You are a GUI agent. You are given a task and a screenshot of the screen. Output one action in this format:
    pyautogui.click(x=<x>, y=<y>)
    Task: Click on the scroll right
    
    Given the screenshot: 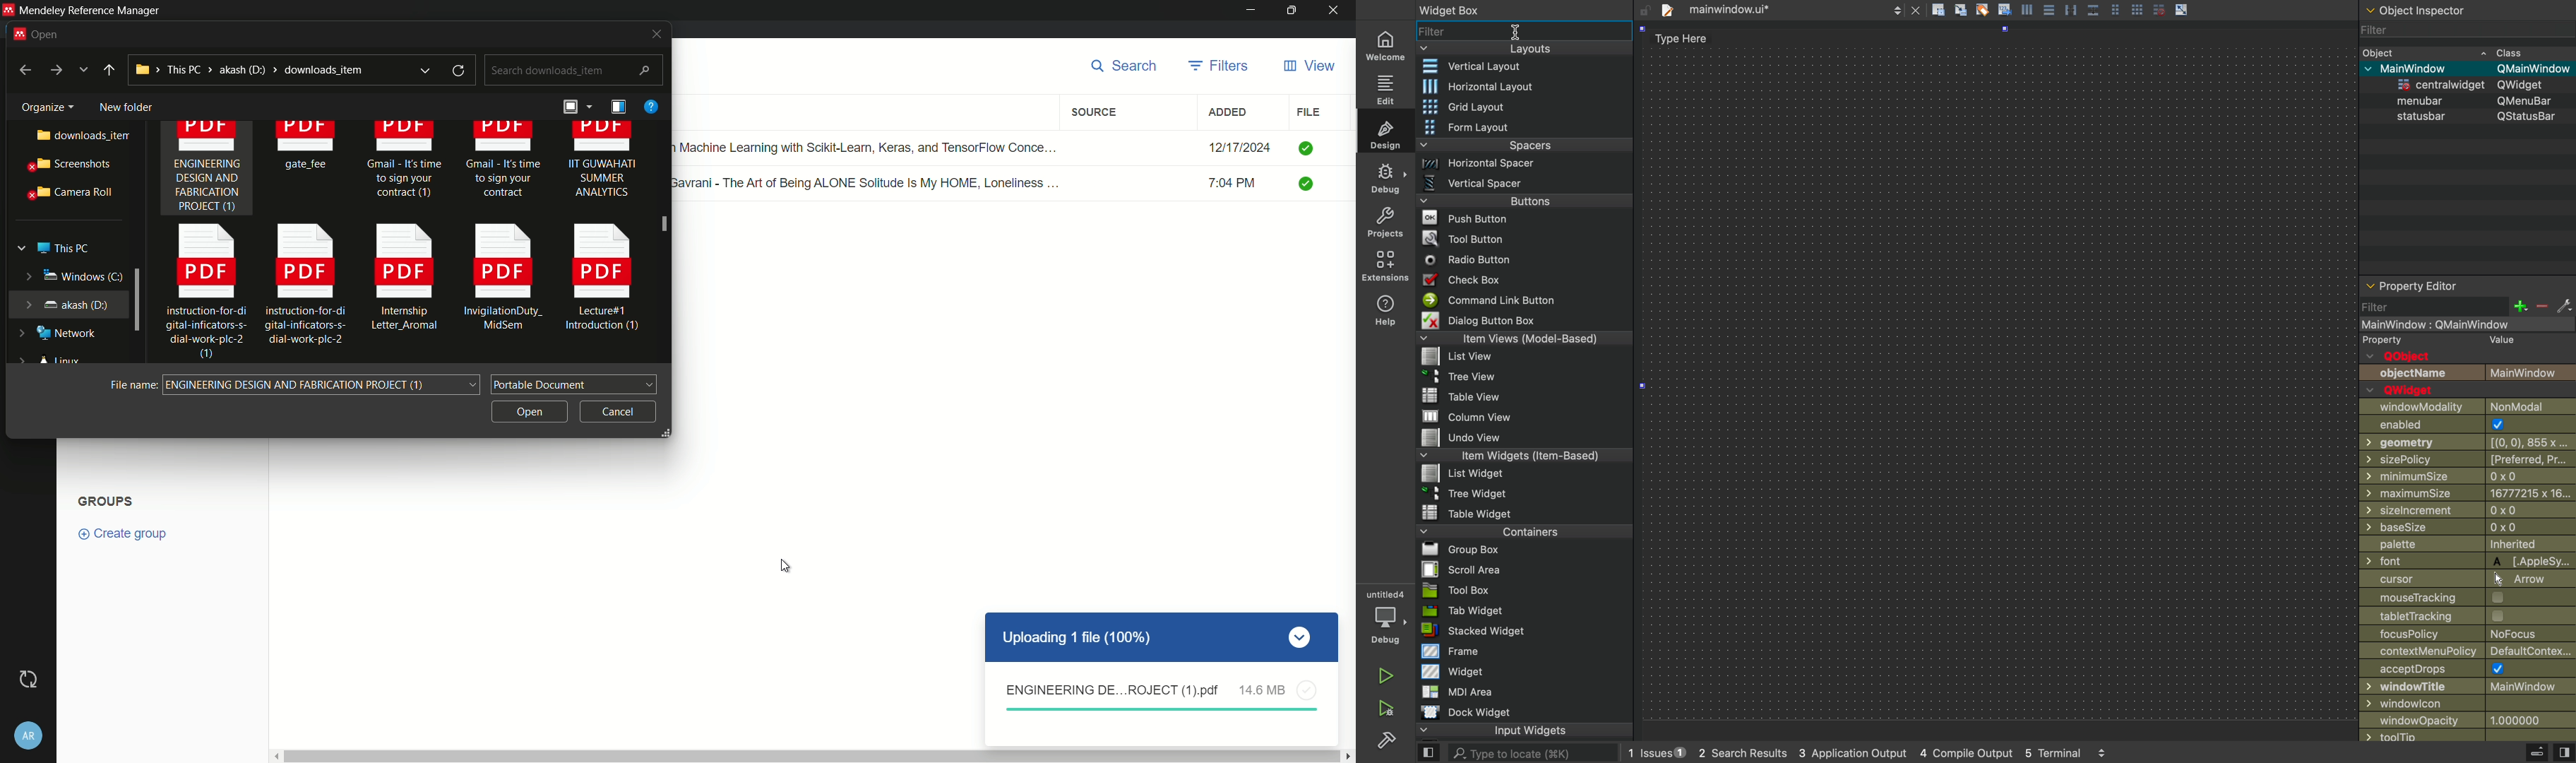 What is the action you would take?
    pyautogui.click(x=1347, y=756)
    